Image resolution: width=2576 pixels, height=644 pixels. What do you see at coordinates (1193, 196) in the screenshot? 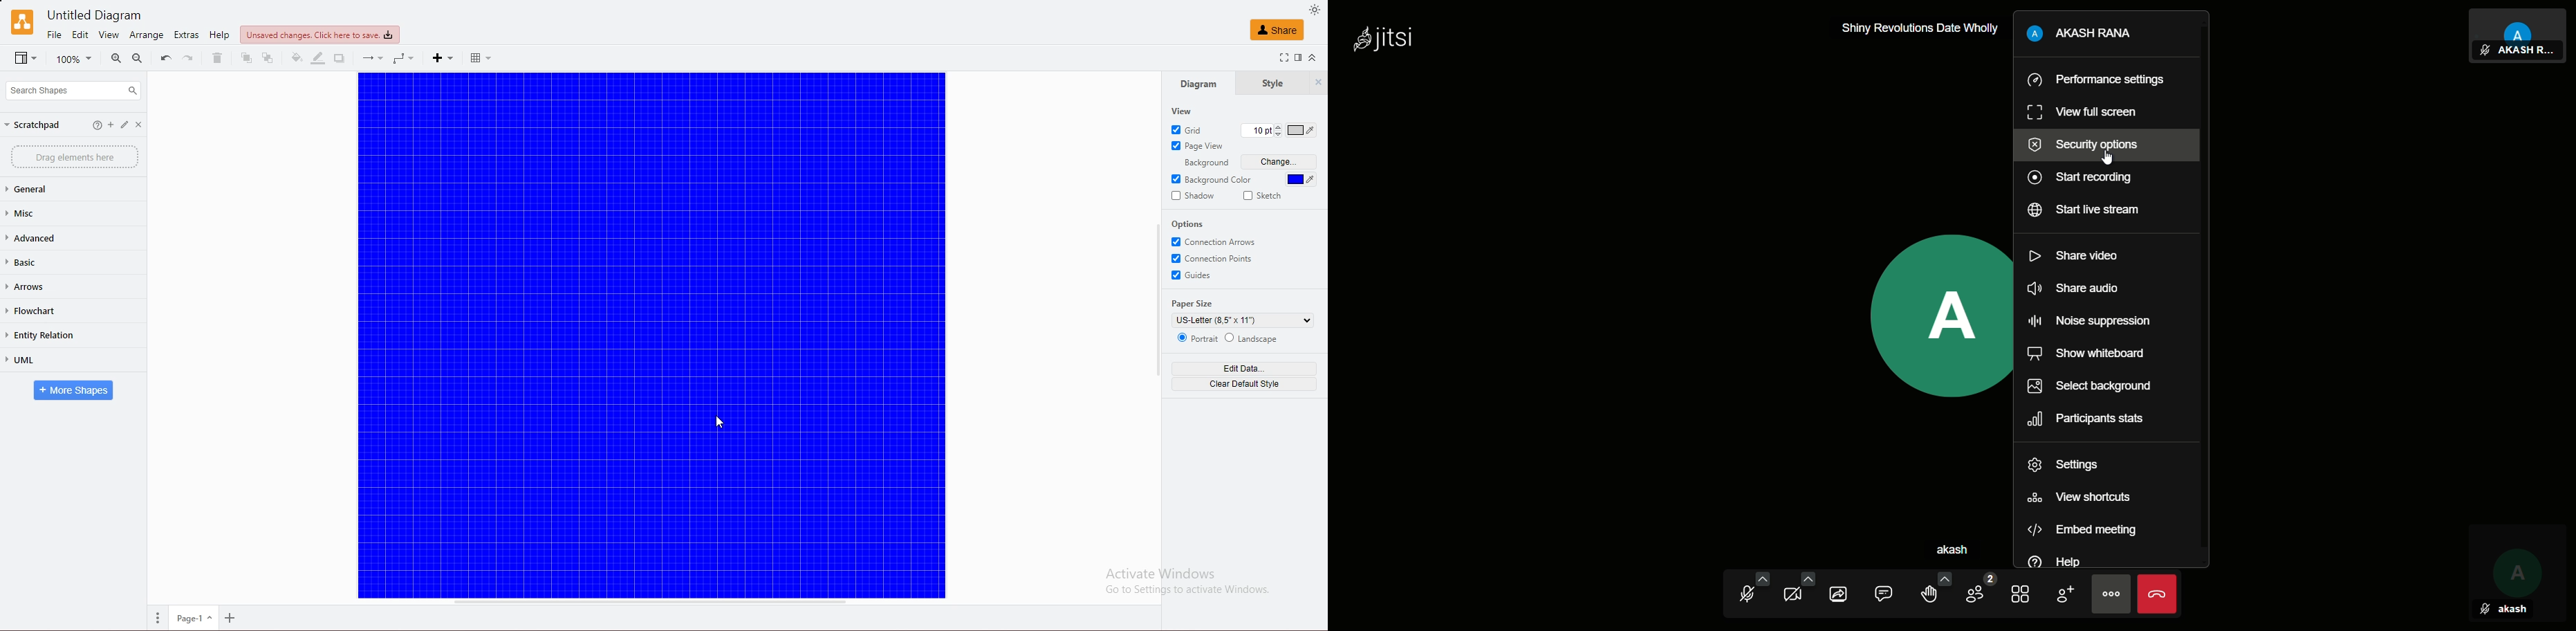
I see `shadow` at bounding box center [1193, 196].